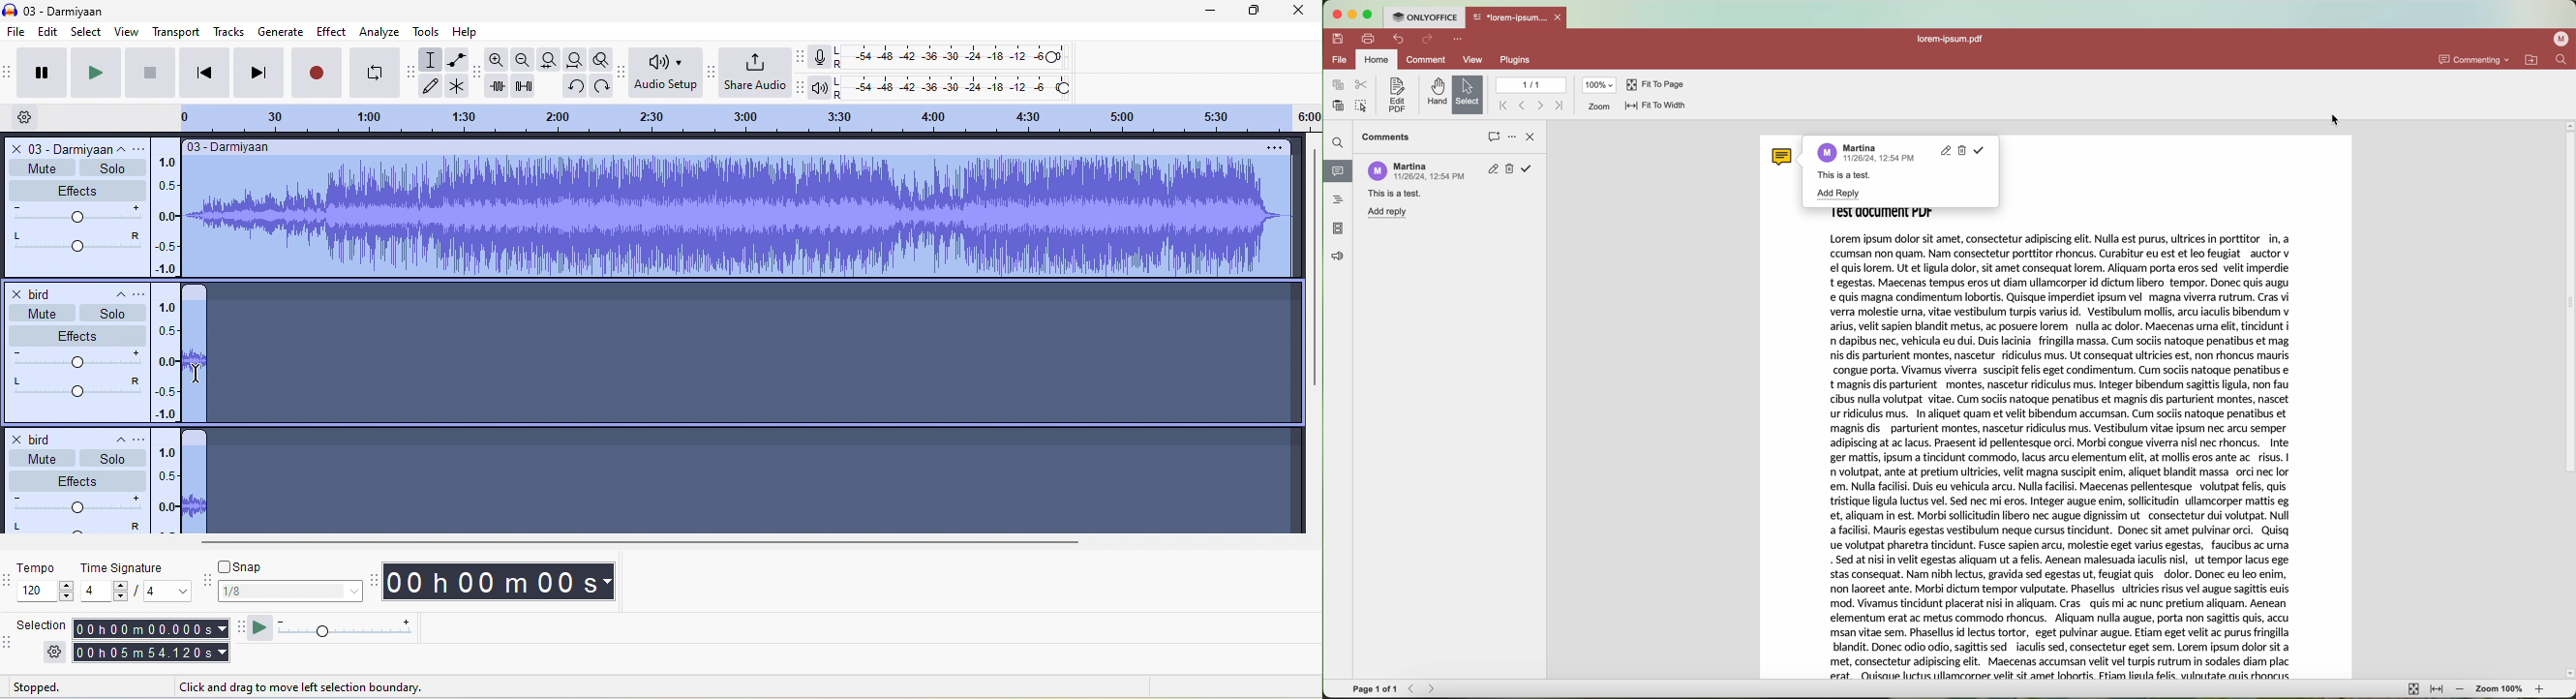 The height and width of the screenshot is (700, 2576). I want to click on stopped, so click(59, 686).